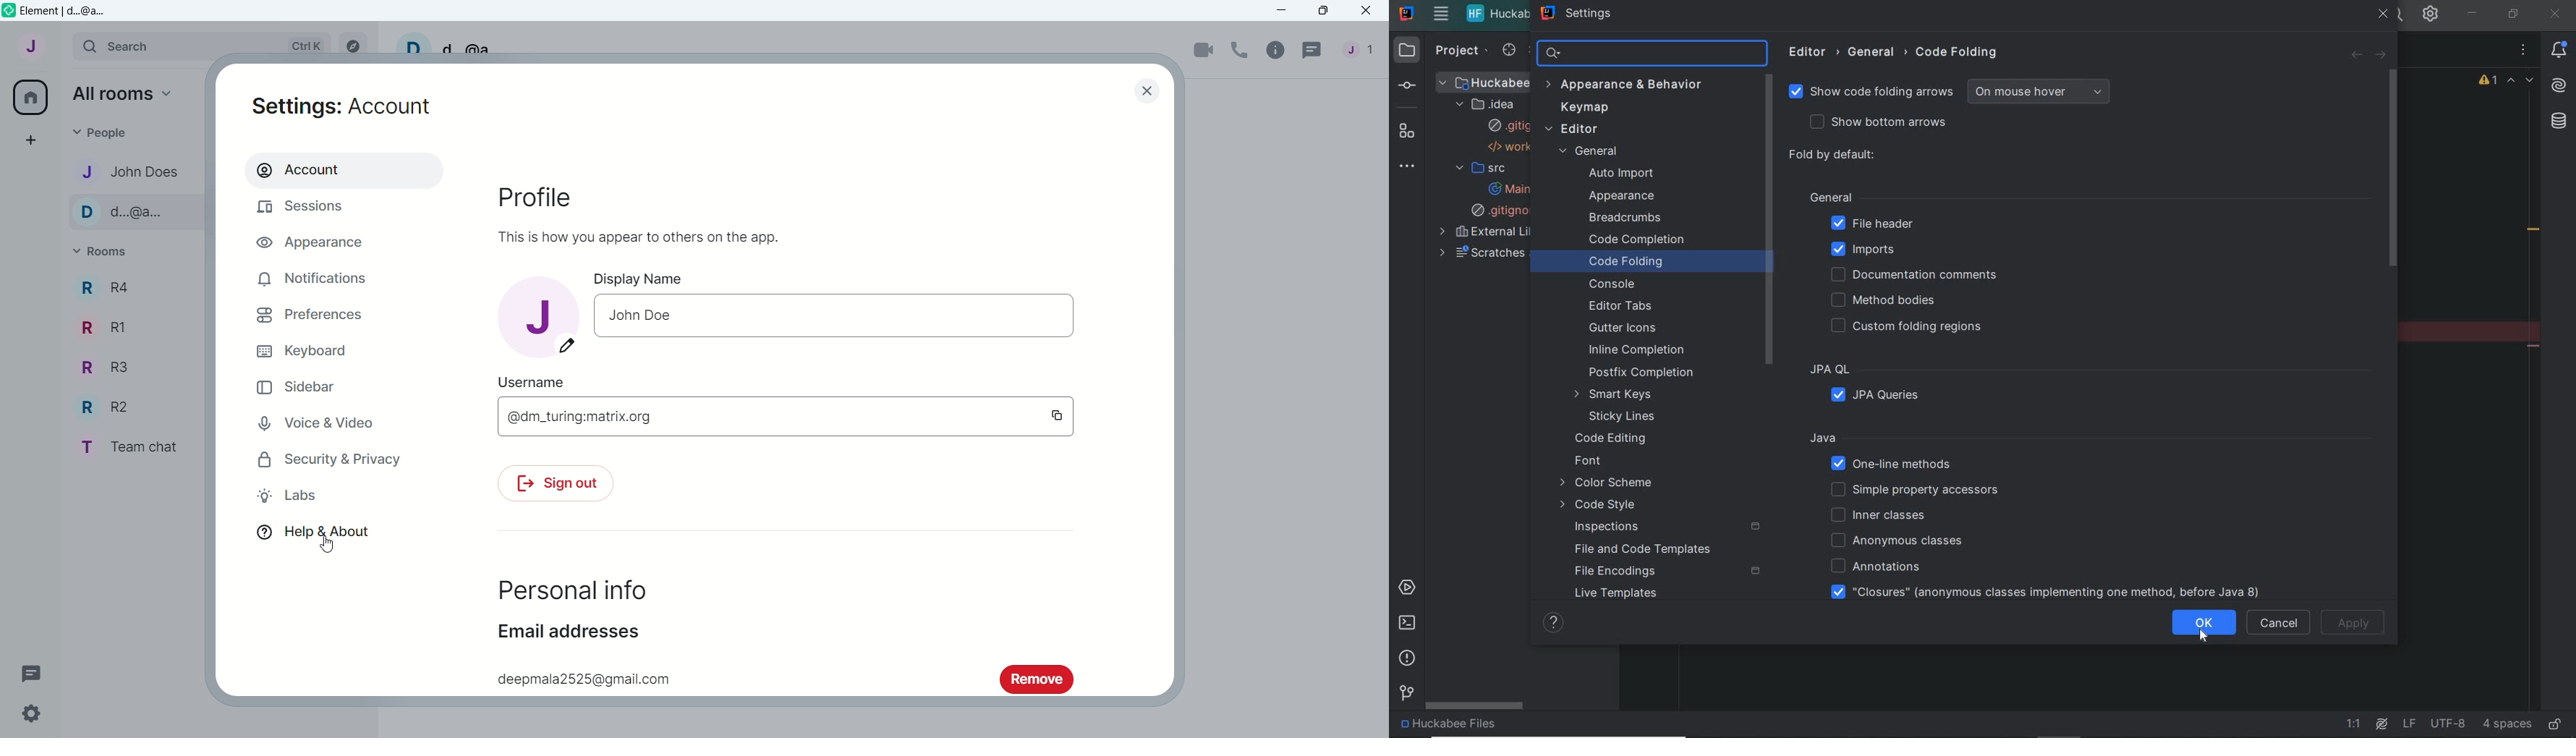 This screenshot has height=756, width=2576. Describe the element at coordinates (297, 386) in the screenshot. I see `Sidebar` at that location.